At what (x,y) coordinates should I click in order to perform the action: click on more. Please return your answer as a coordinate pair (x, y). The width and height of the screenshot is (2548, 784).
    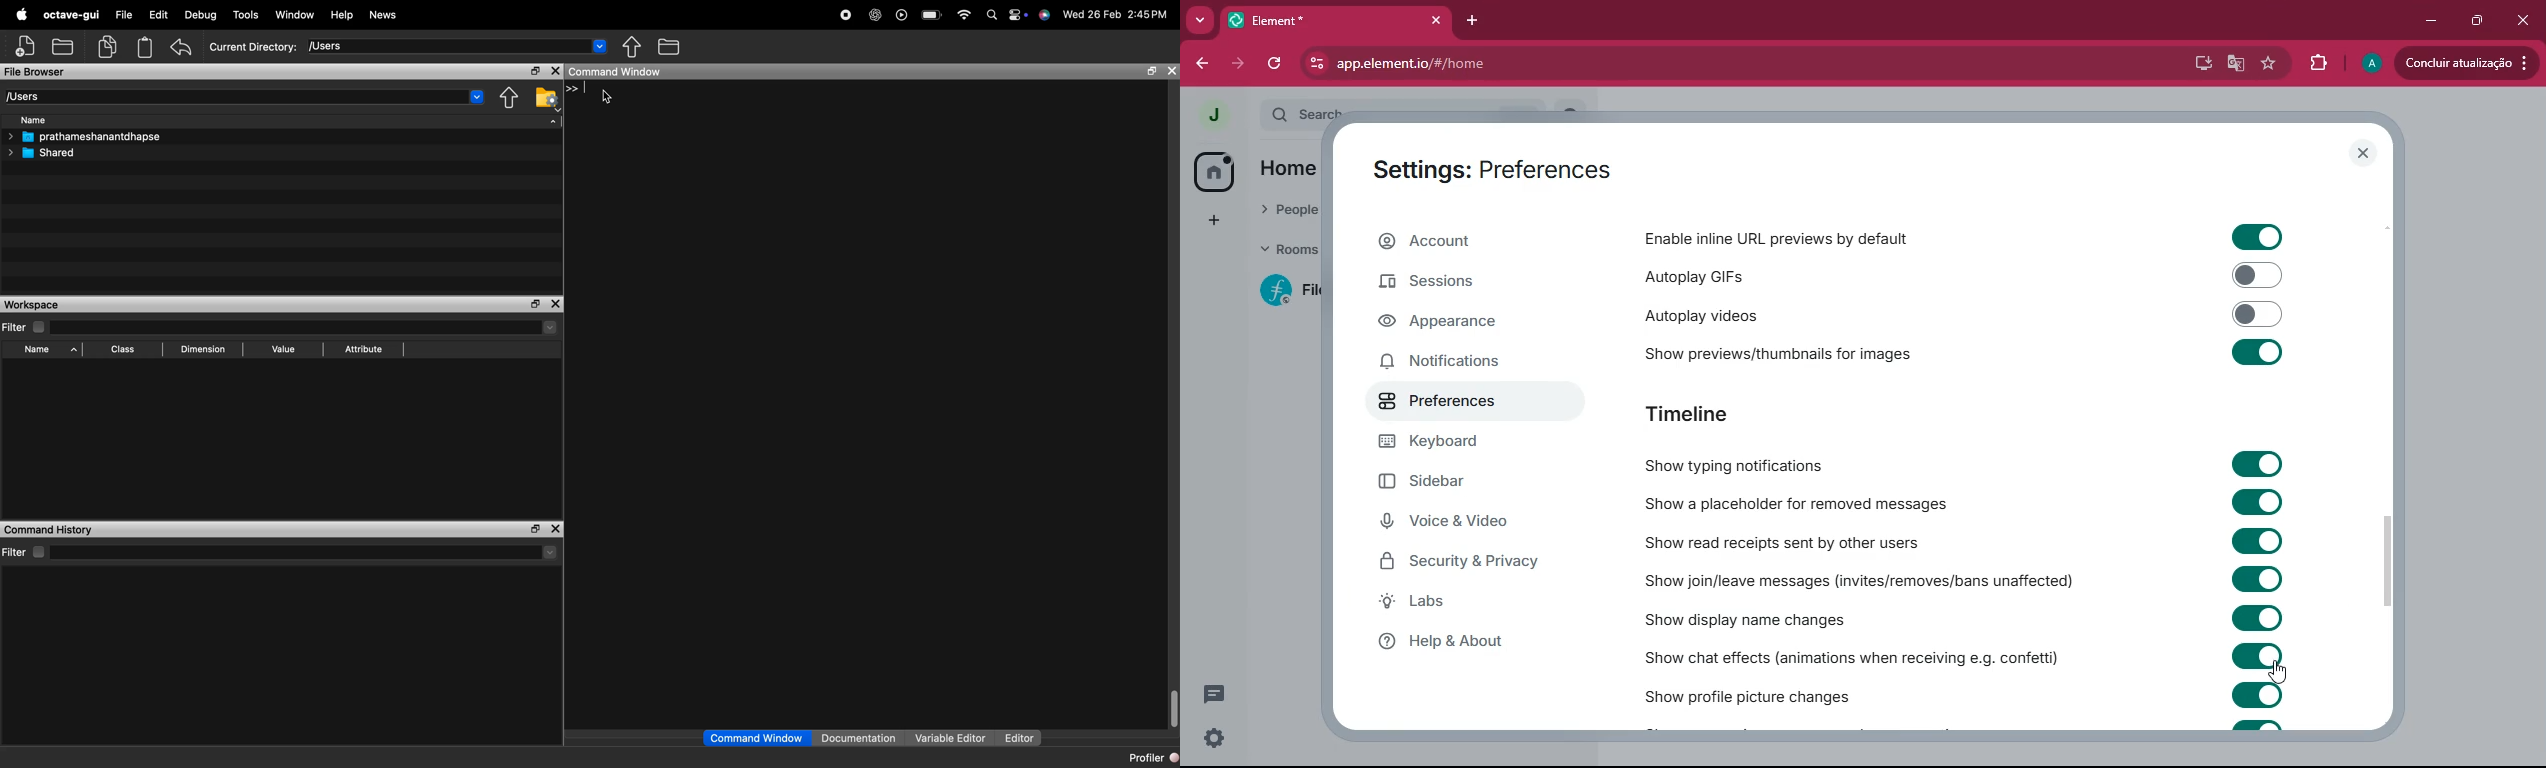
    Looking at the image, I should click on (1212, 218).